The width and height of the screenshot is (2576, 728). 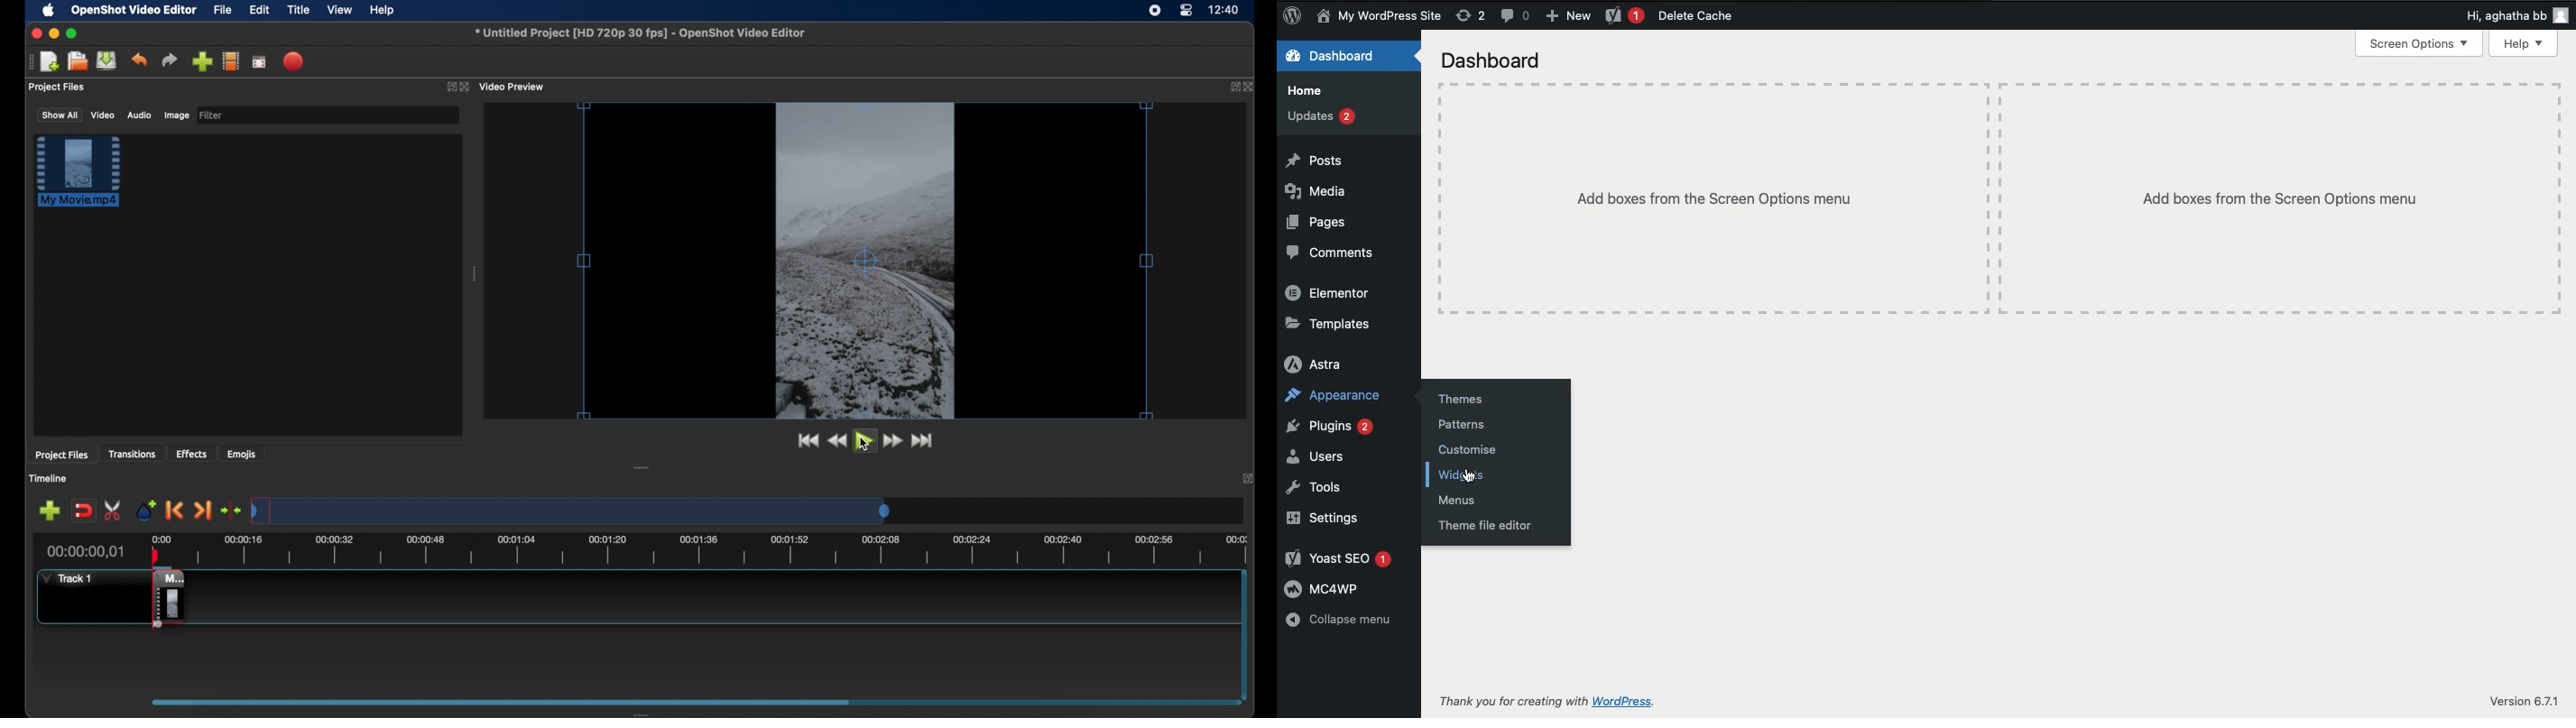 What do you see at coordinates (62, 455) in the screenshot?
I see `project files` at bounding box center [62, 455].